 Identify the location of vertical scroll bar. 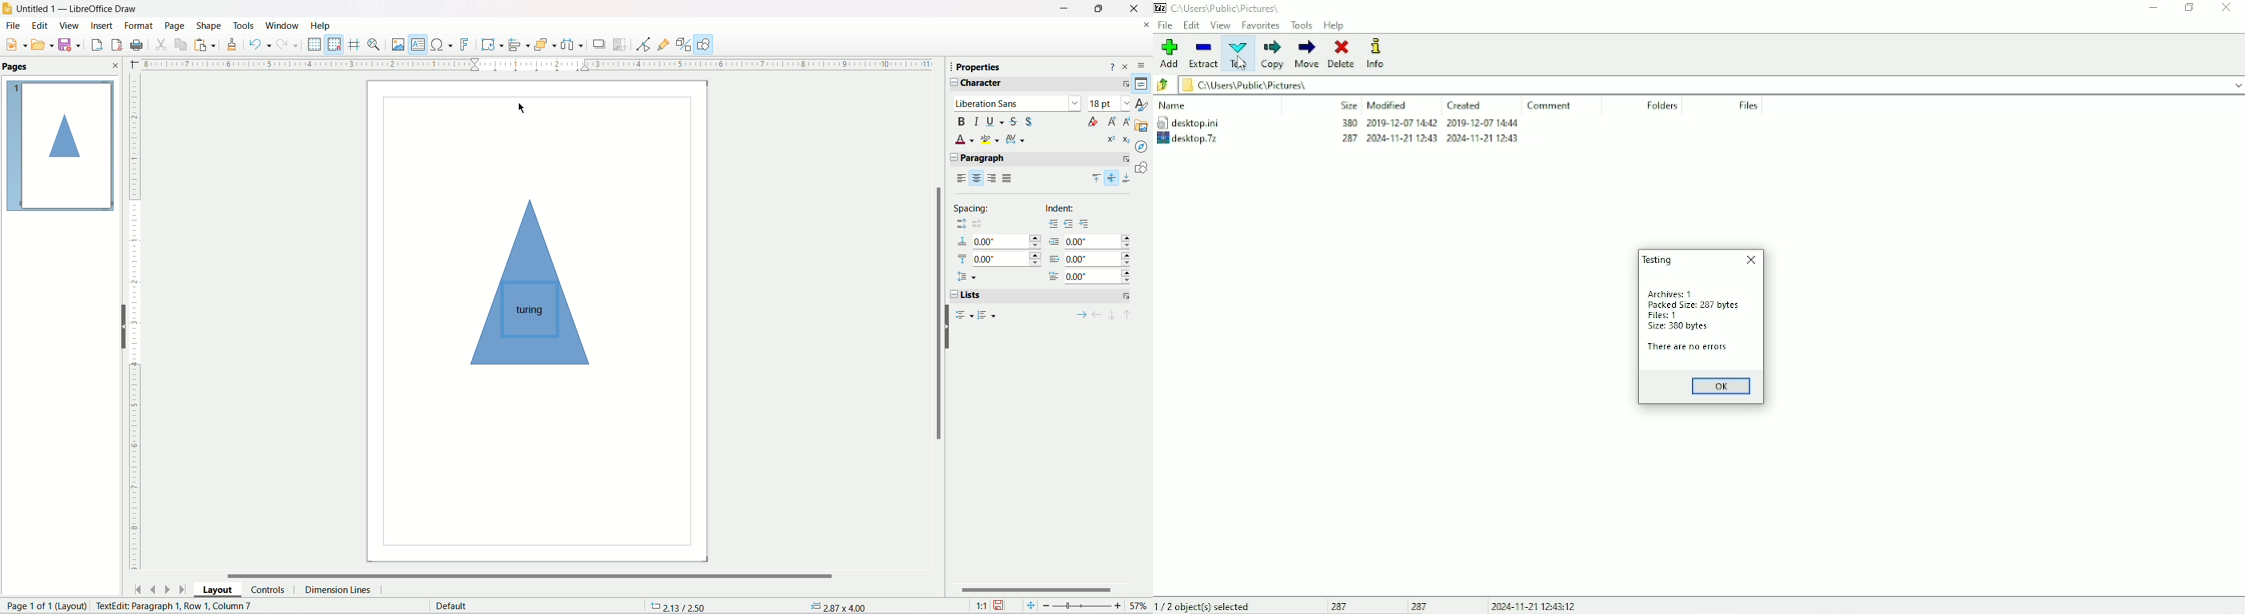
(939, 303).